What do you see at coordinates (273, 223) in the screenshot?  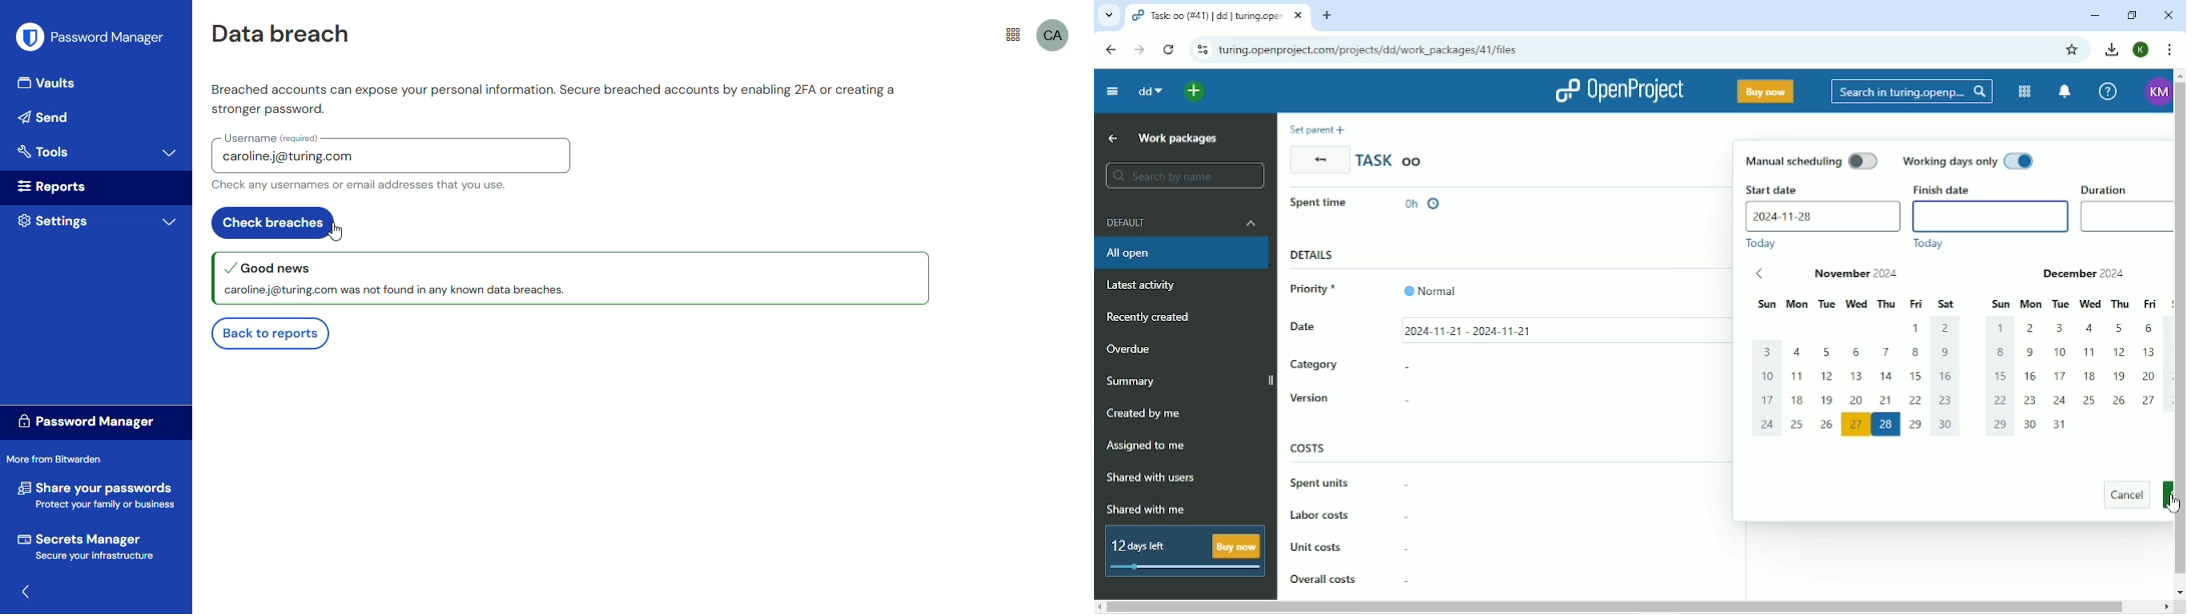 I see `check breaches` at bounding box center [273, 223].